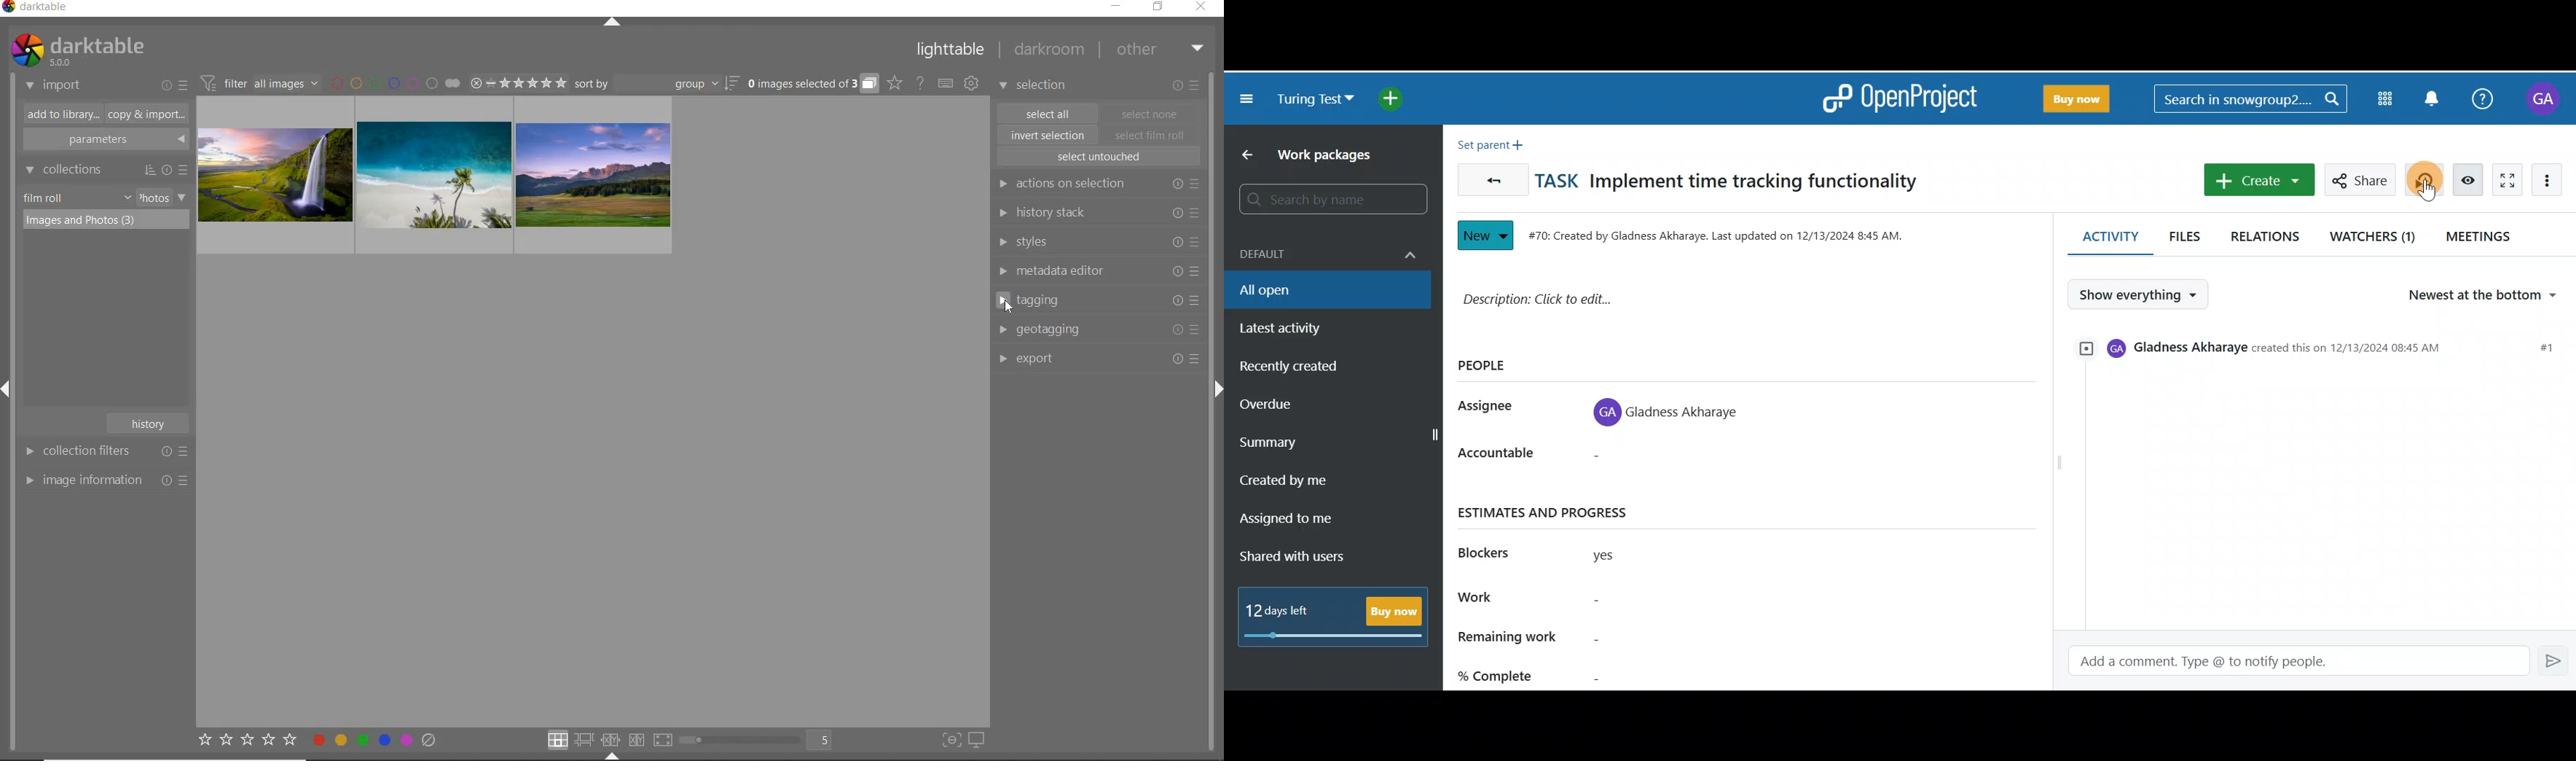  Describe the element at coordinates (1034, 87) in the screenshot. I see `selection` at that location.